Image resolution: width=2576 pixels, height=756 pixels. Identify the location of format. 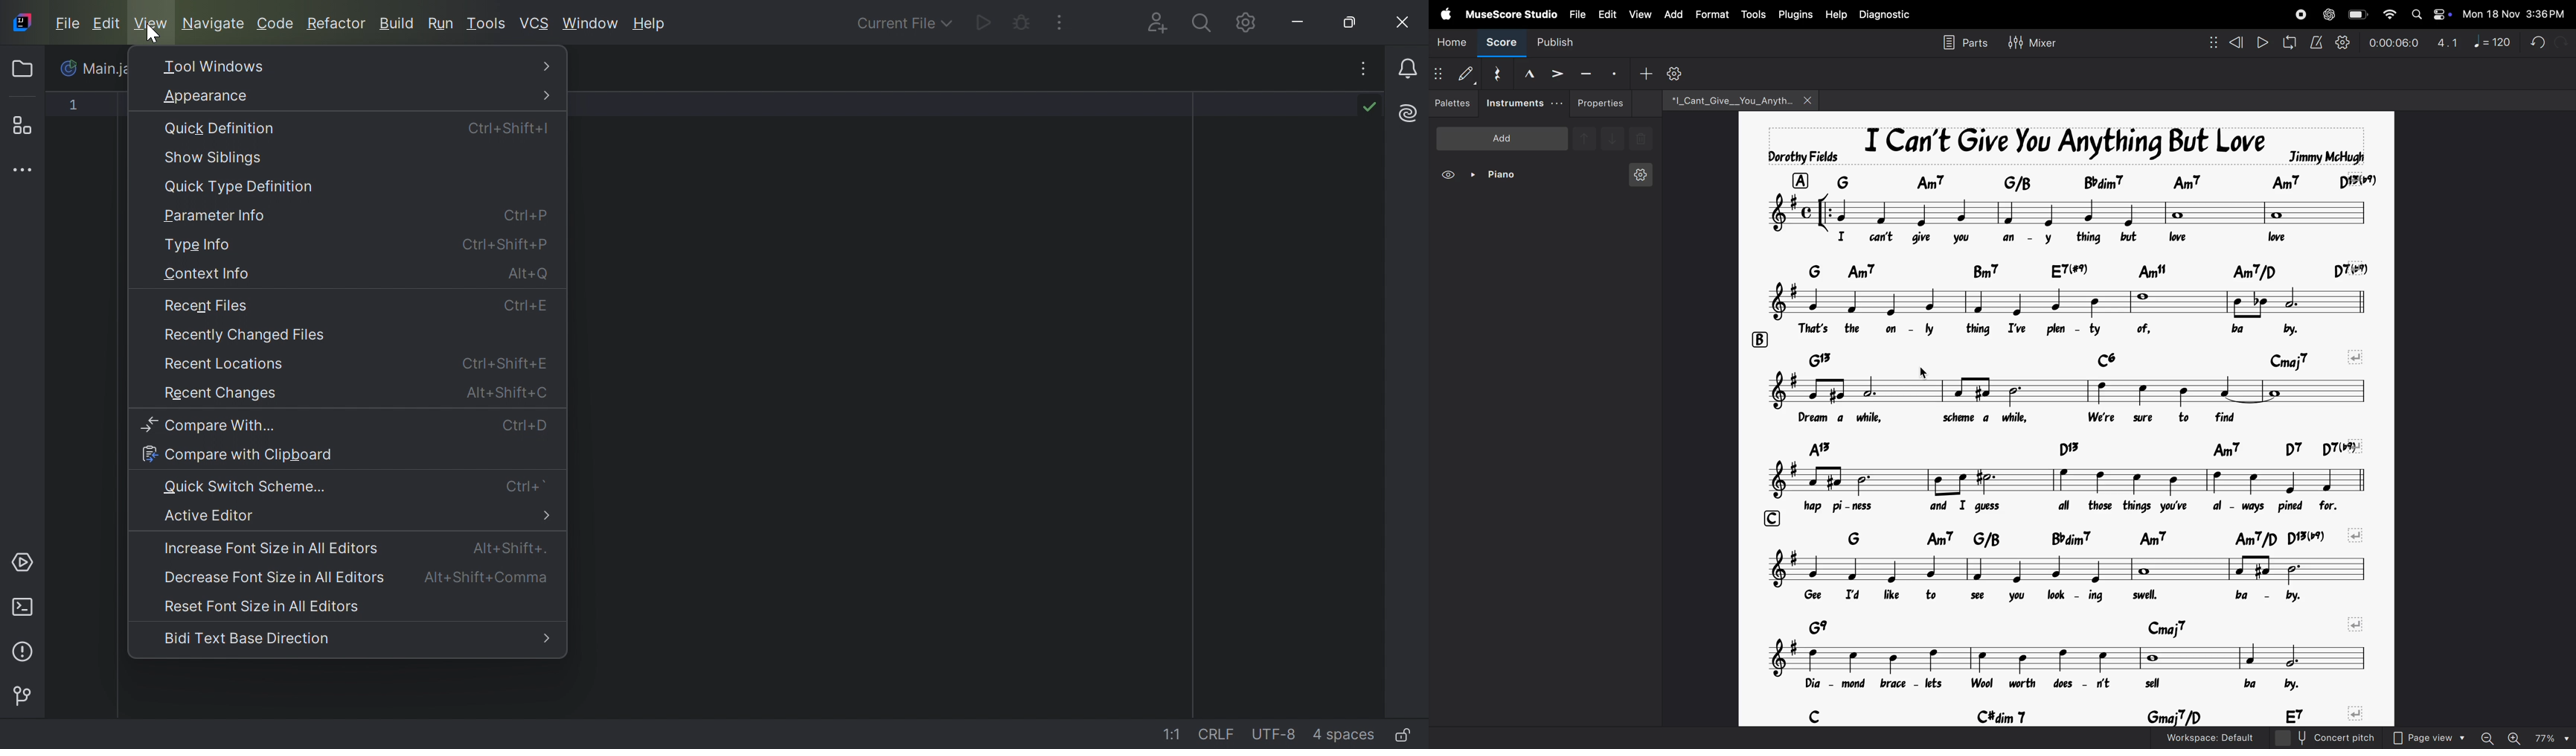
(1712, 15).